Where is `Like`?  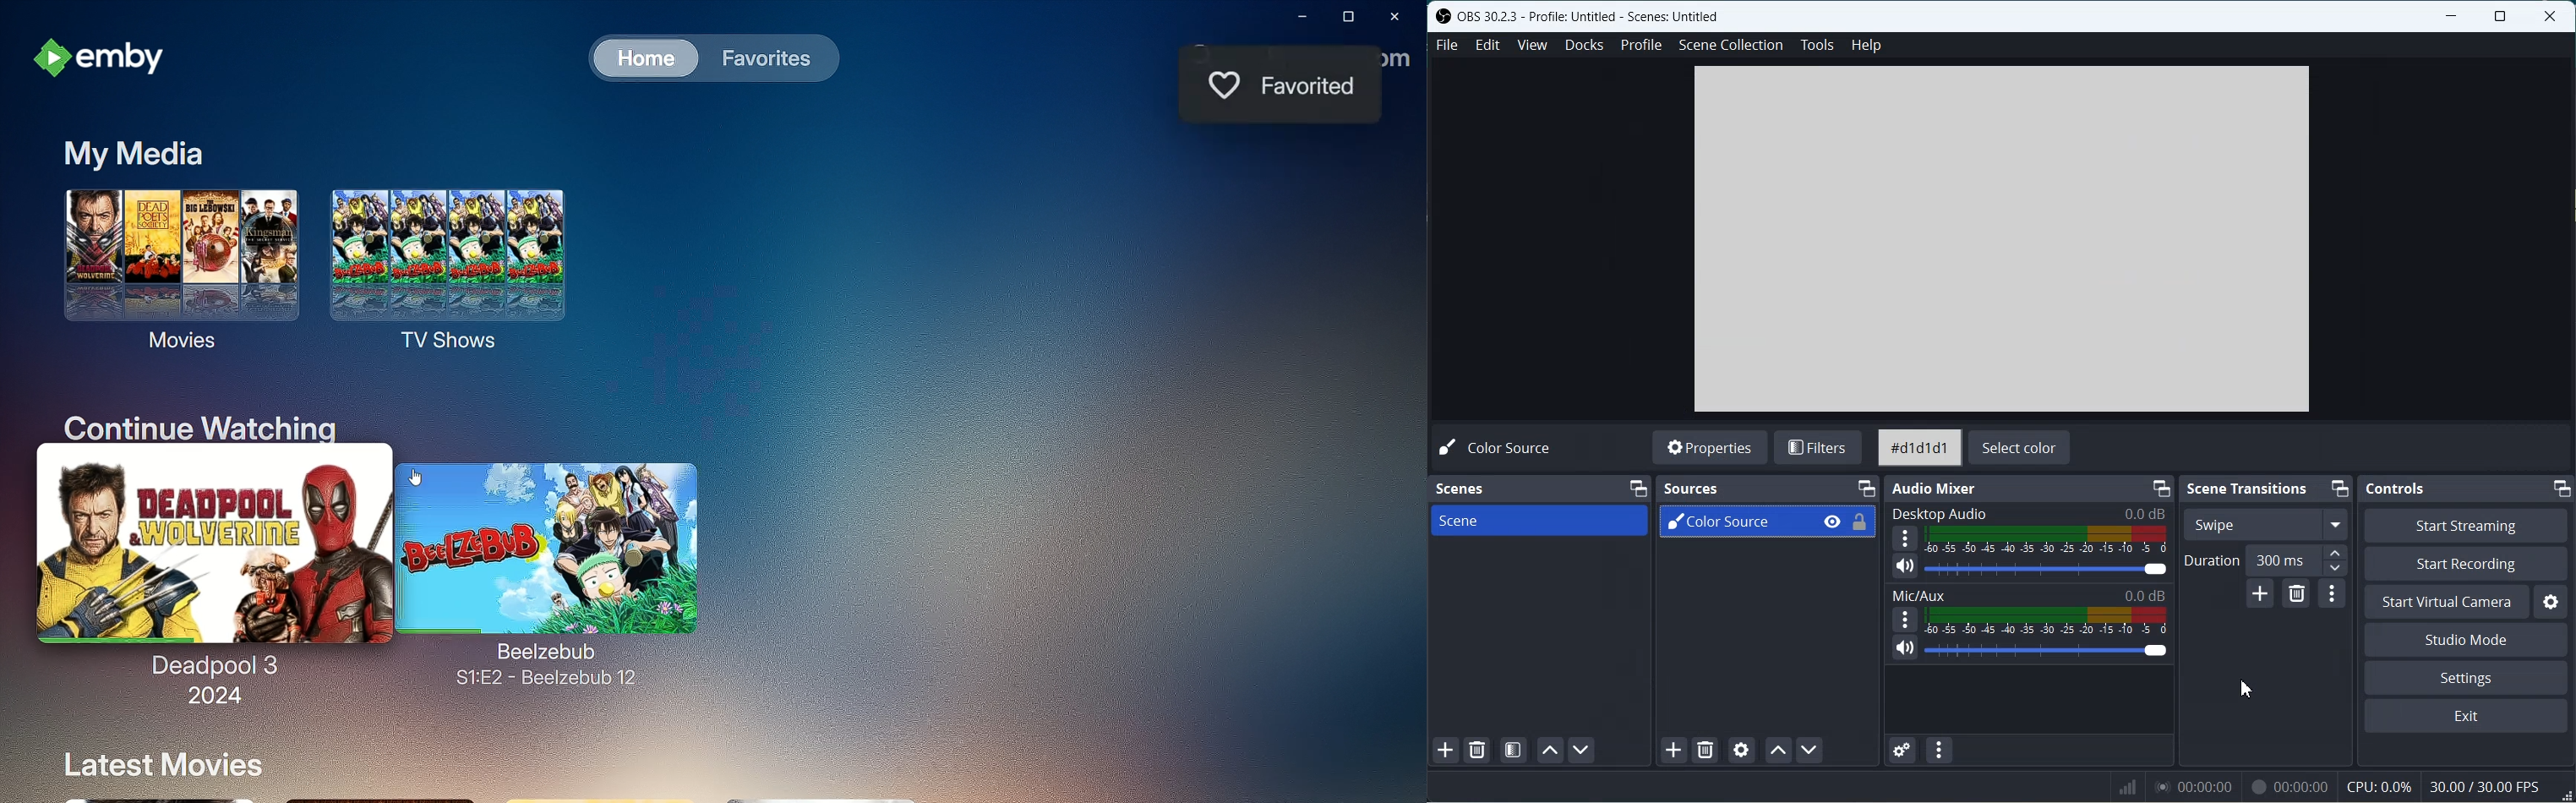 Like is located at coordinates (1222, 84).